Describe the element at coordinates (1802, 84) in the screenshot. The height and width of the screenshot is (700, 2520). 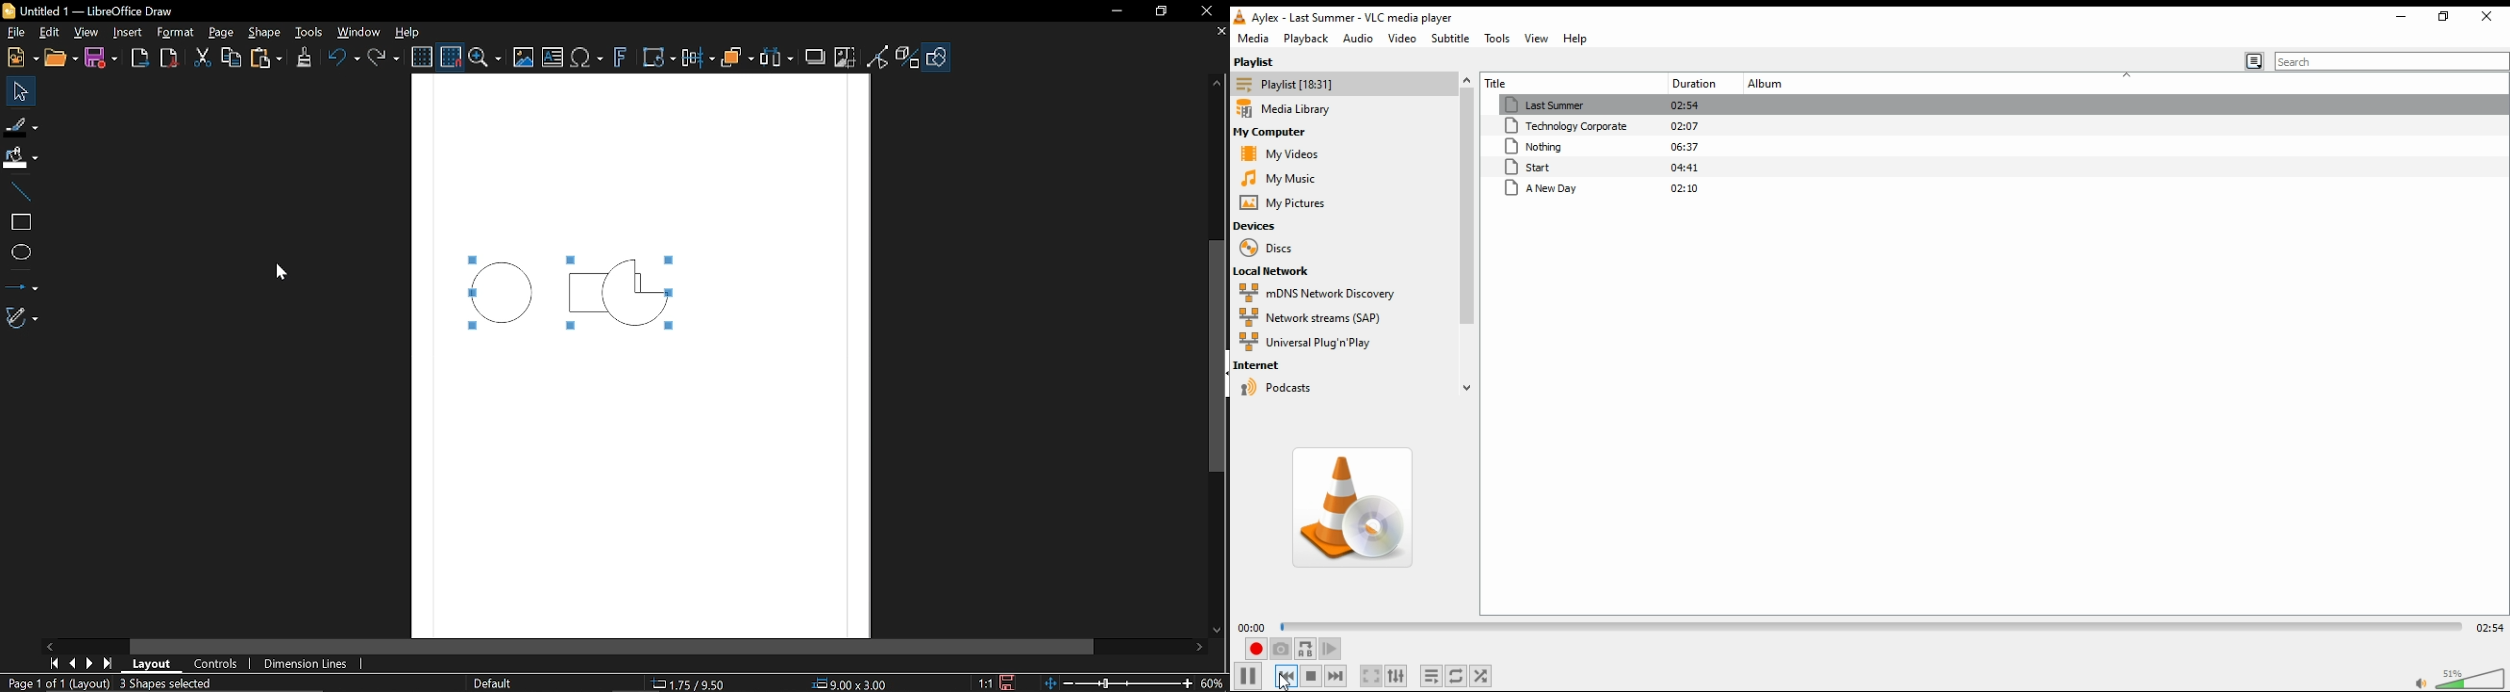
I see `album` at that location.